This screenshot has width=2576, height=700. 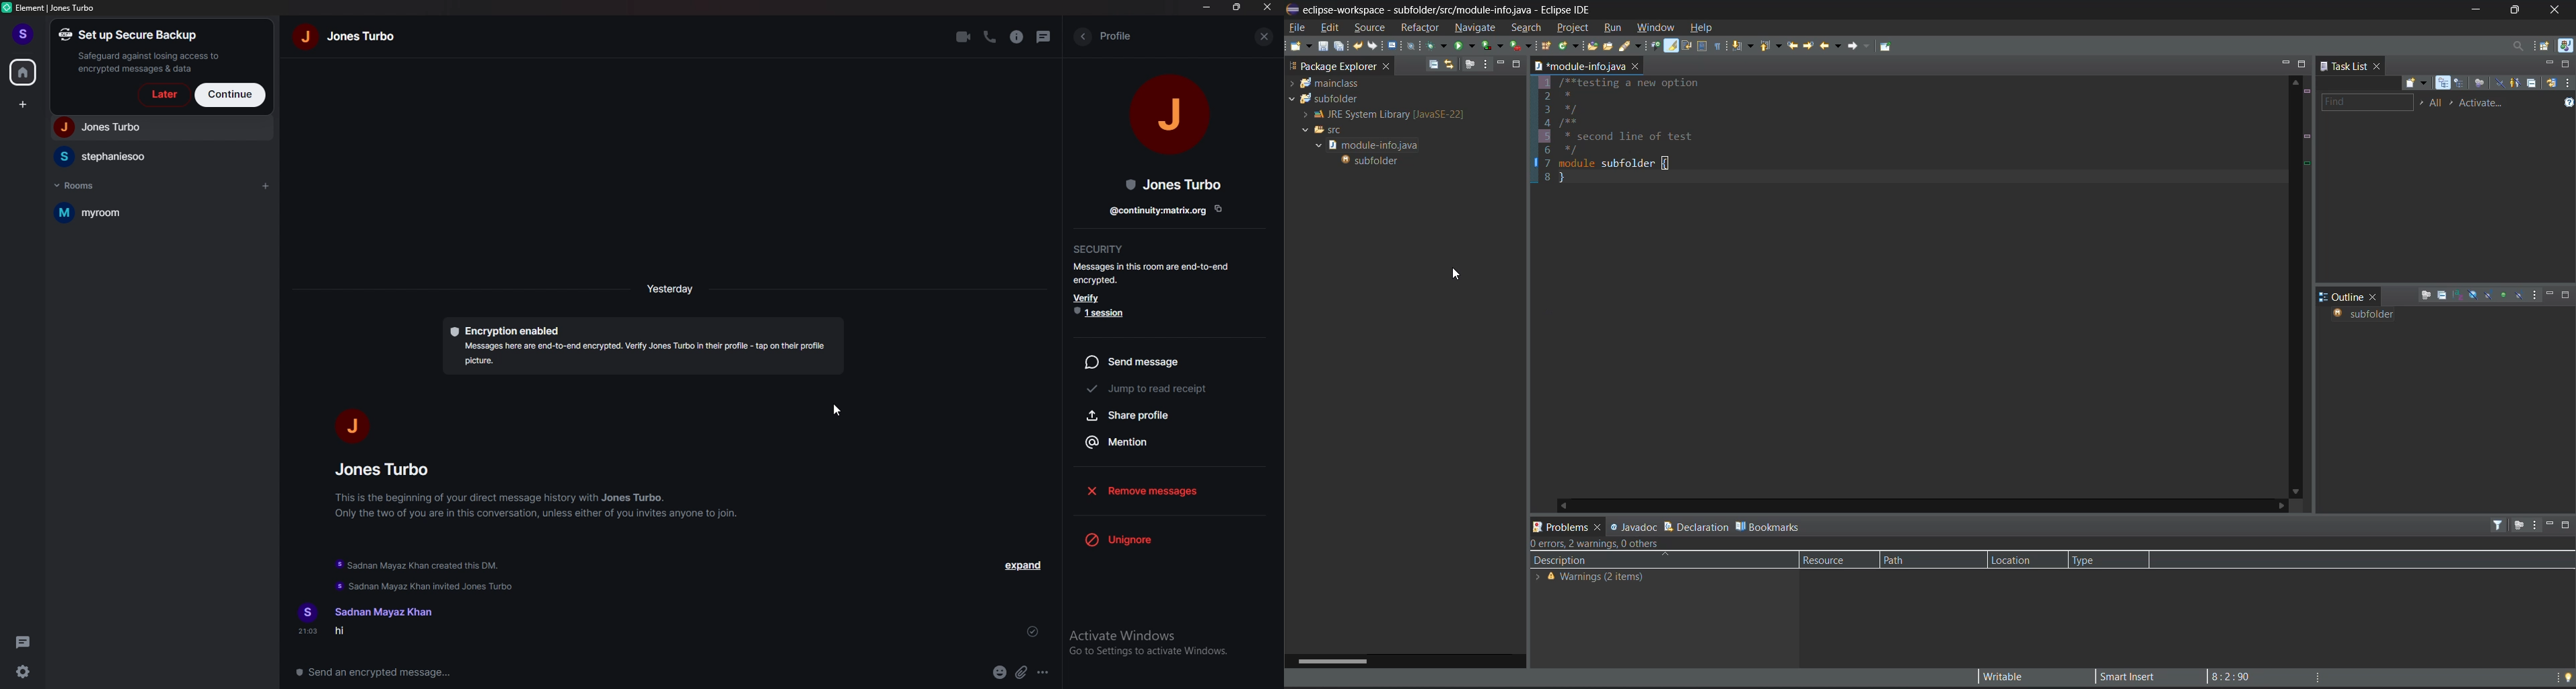 What do you see at coordinates (160, 157) in the screenshot?
I see `people` at bounding box center [160, 157].